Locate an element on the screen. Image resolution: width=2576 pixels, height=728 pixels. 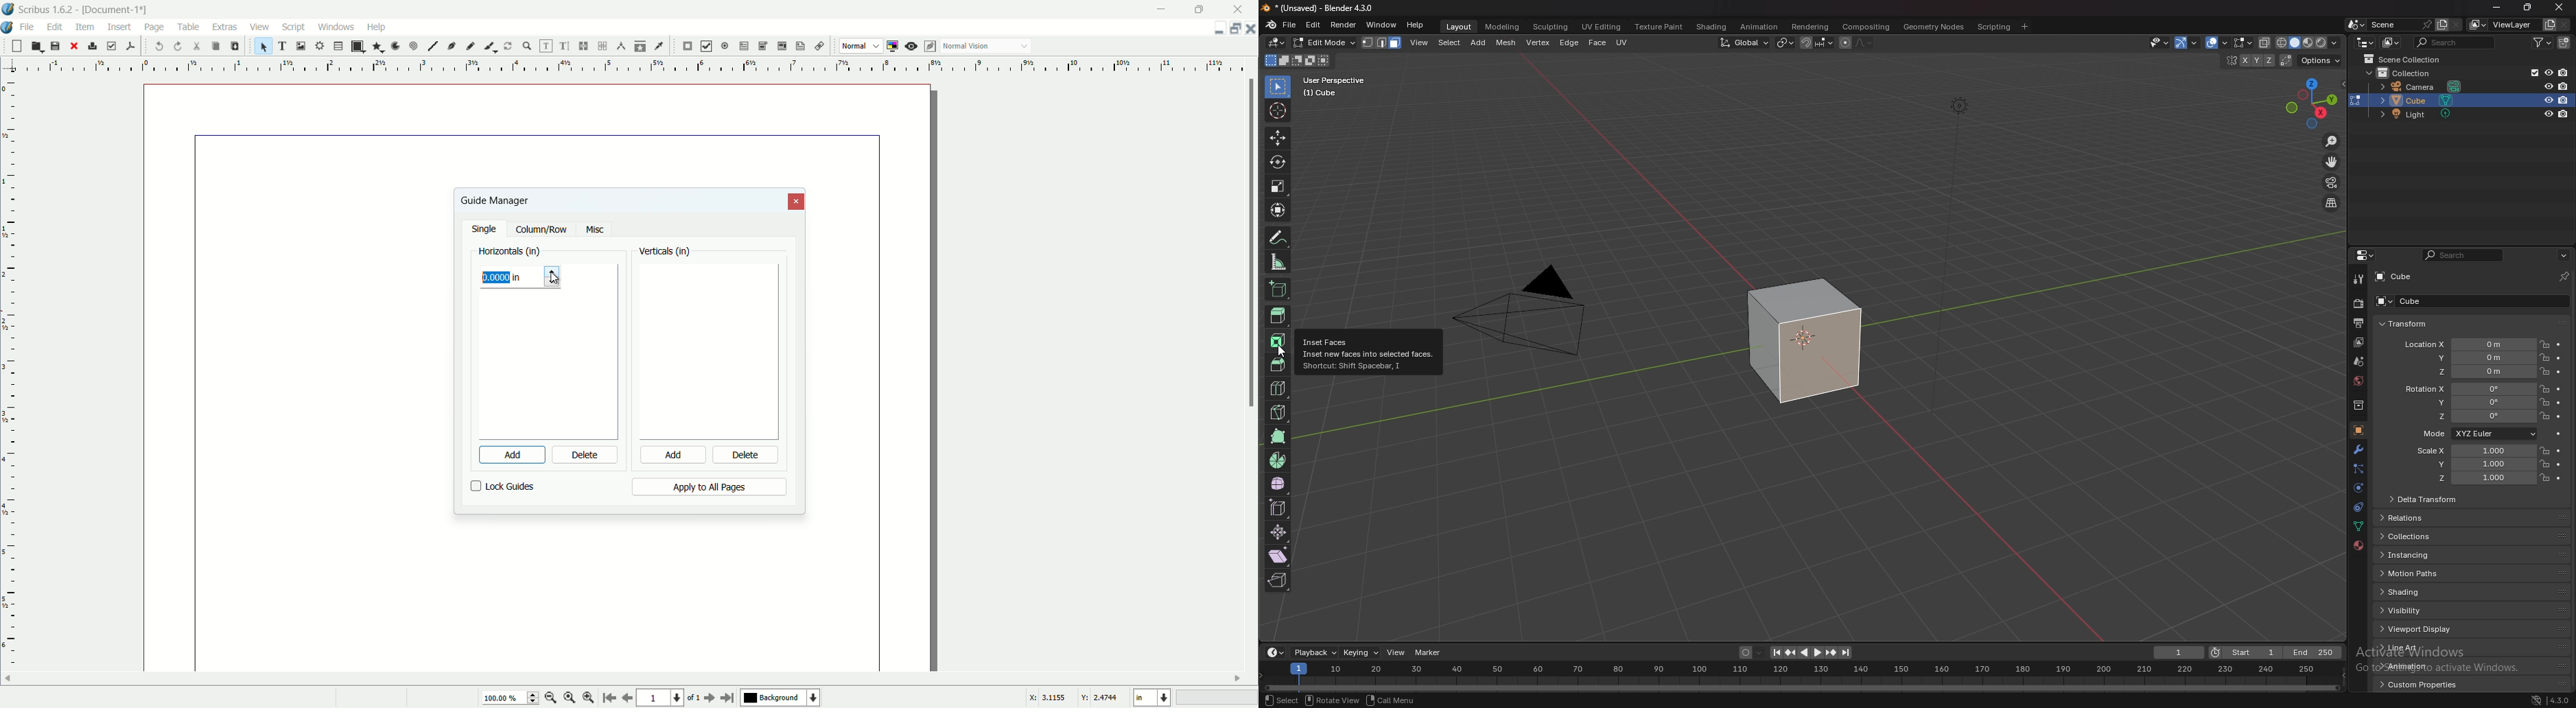
pdf combo box is located at coordinates (762, 45).